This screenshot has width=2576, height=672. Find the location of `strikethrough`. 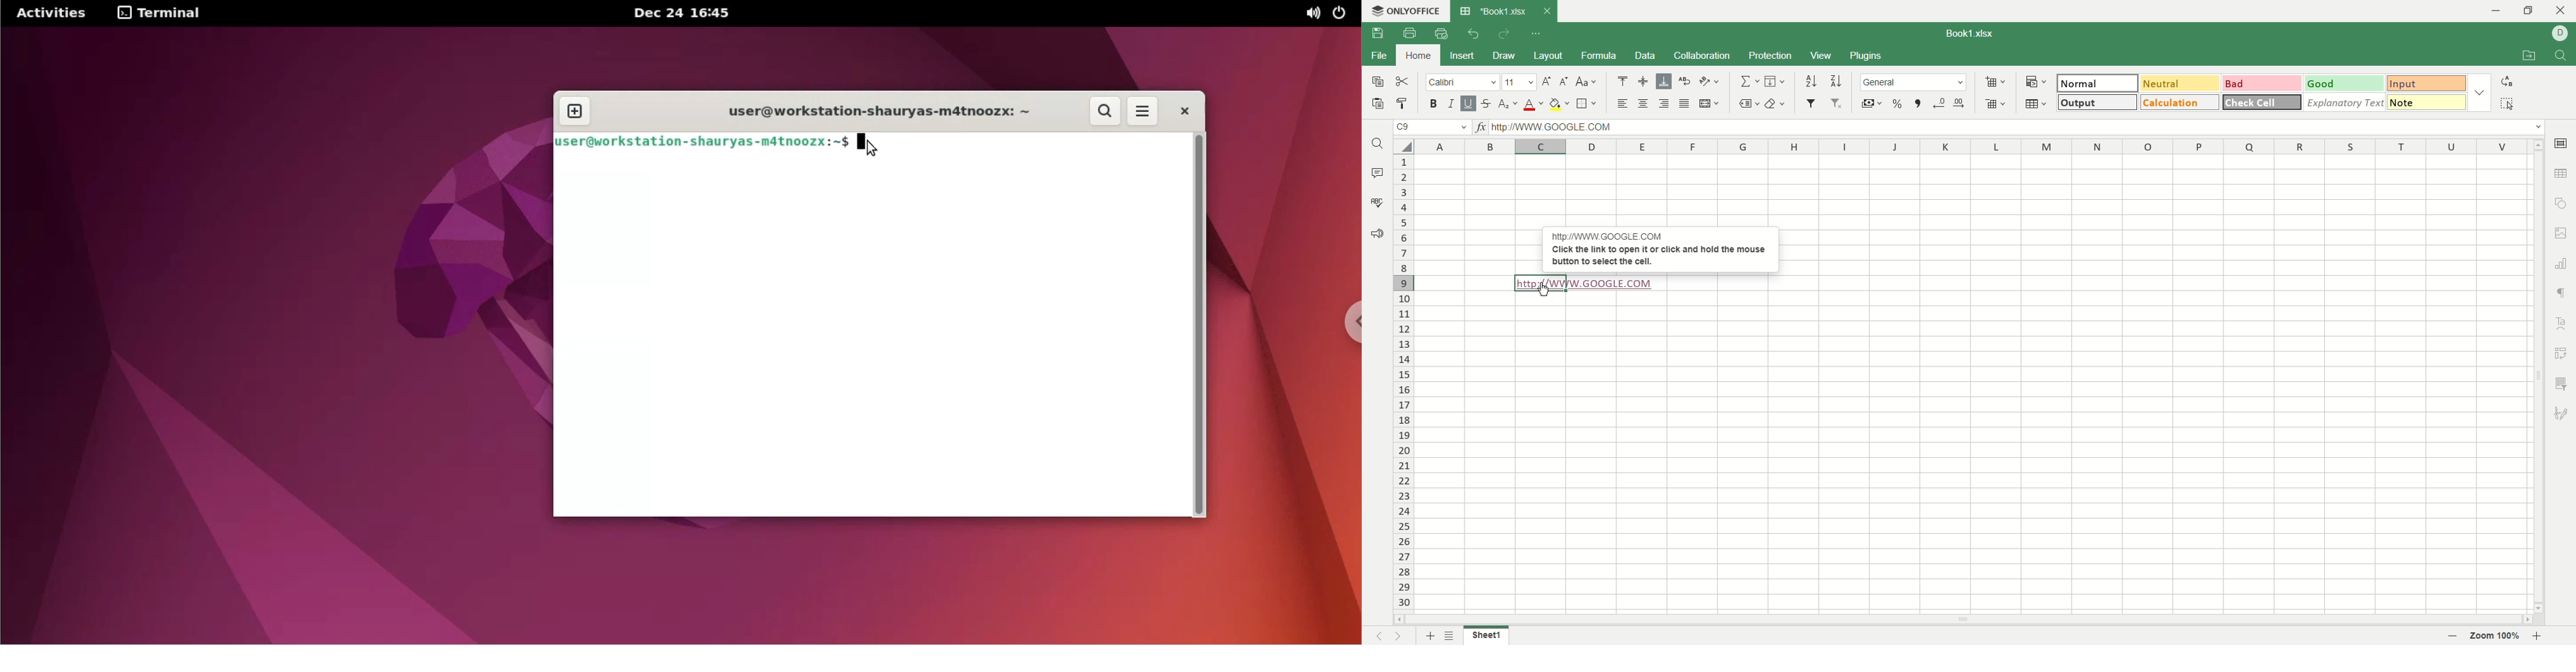

strikethrough is located at coordinates (1485, 104).